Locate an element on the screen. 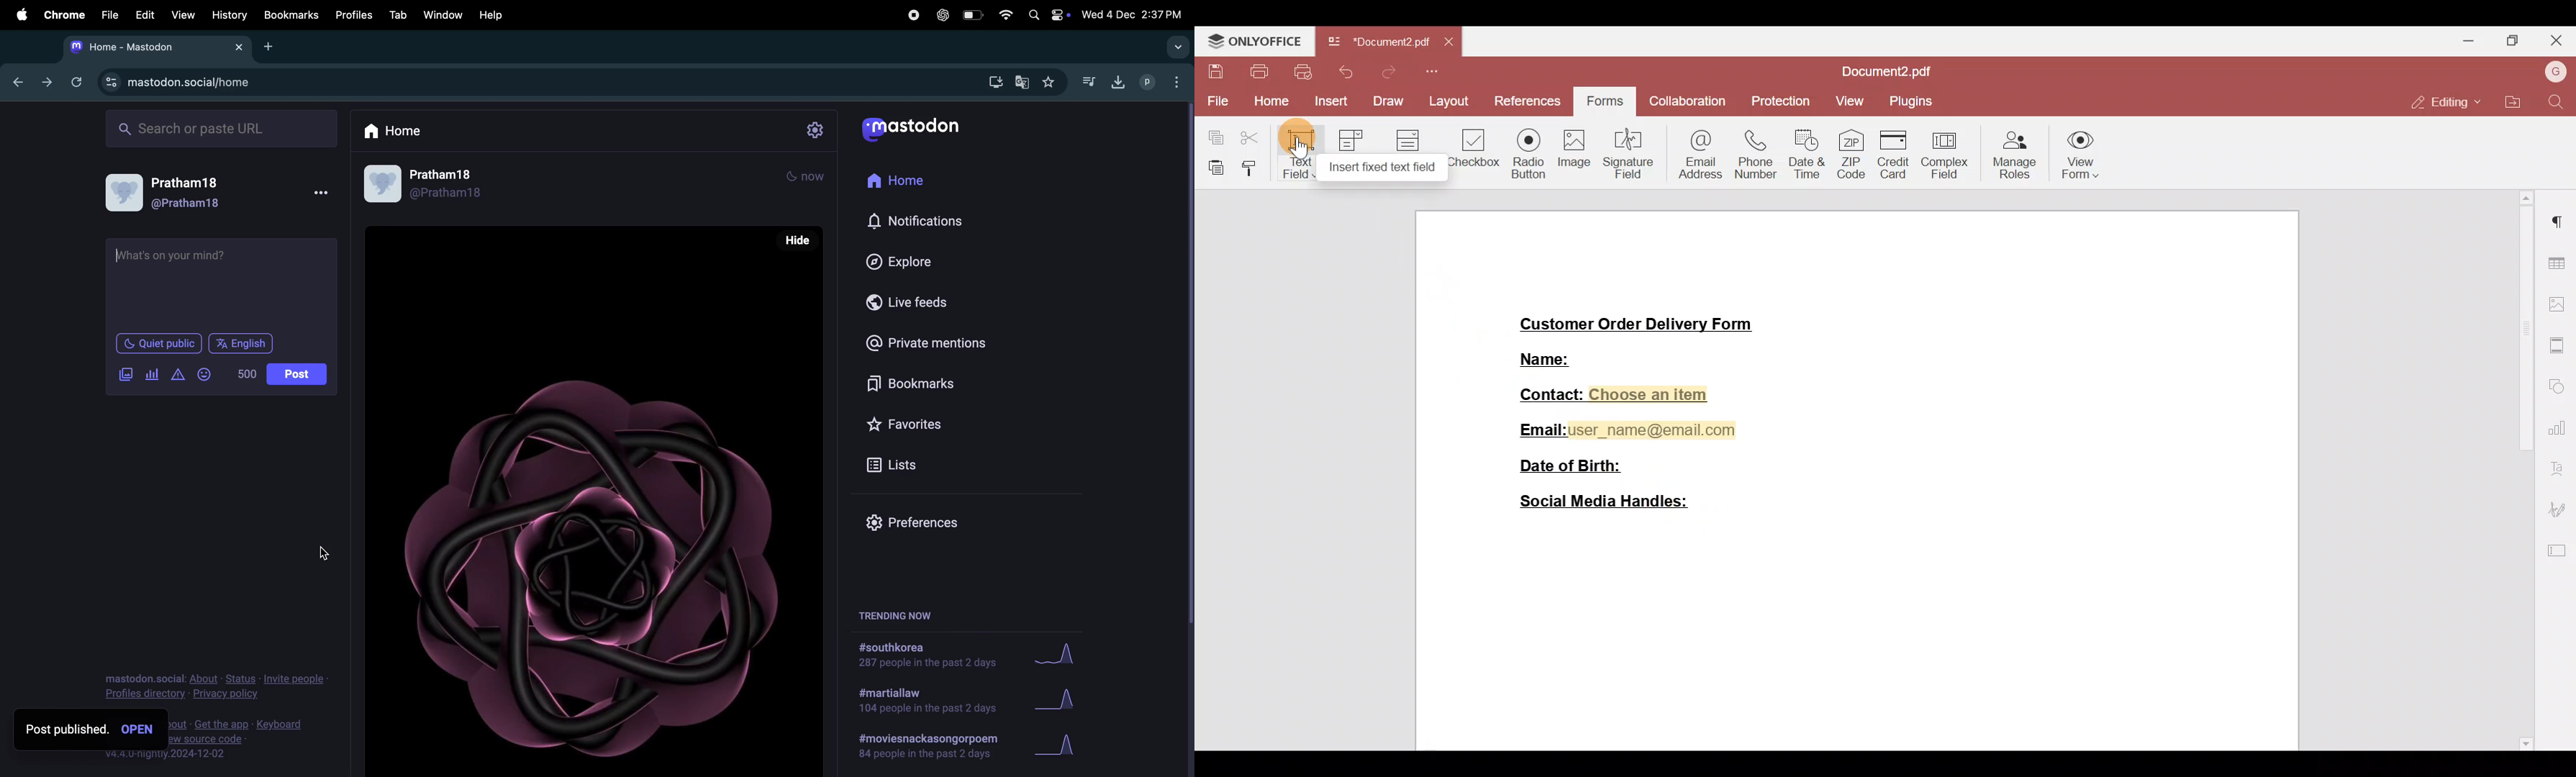 Image resolution: width=2576 pixels, height=784 pixels. Quick print is located at coordinates (1305, 72).